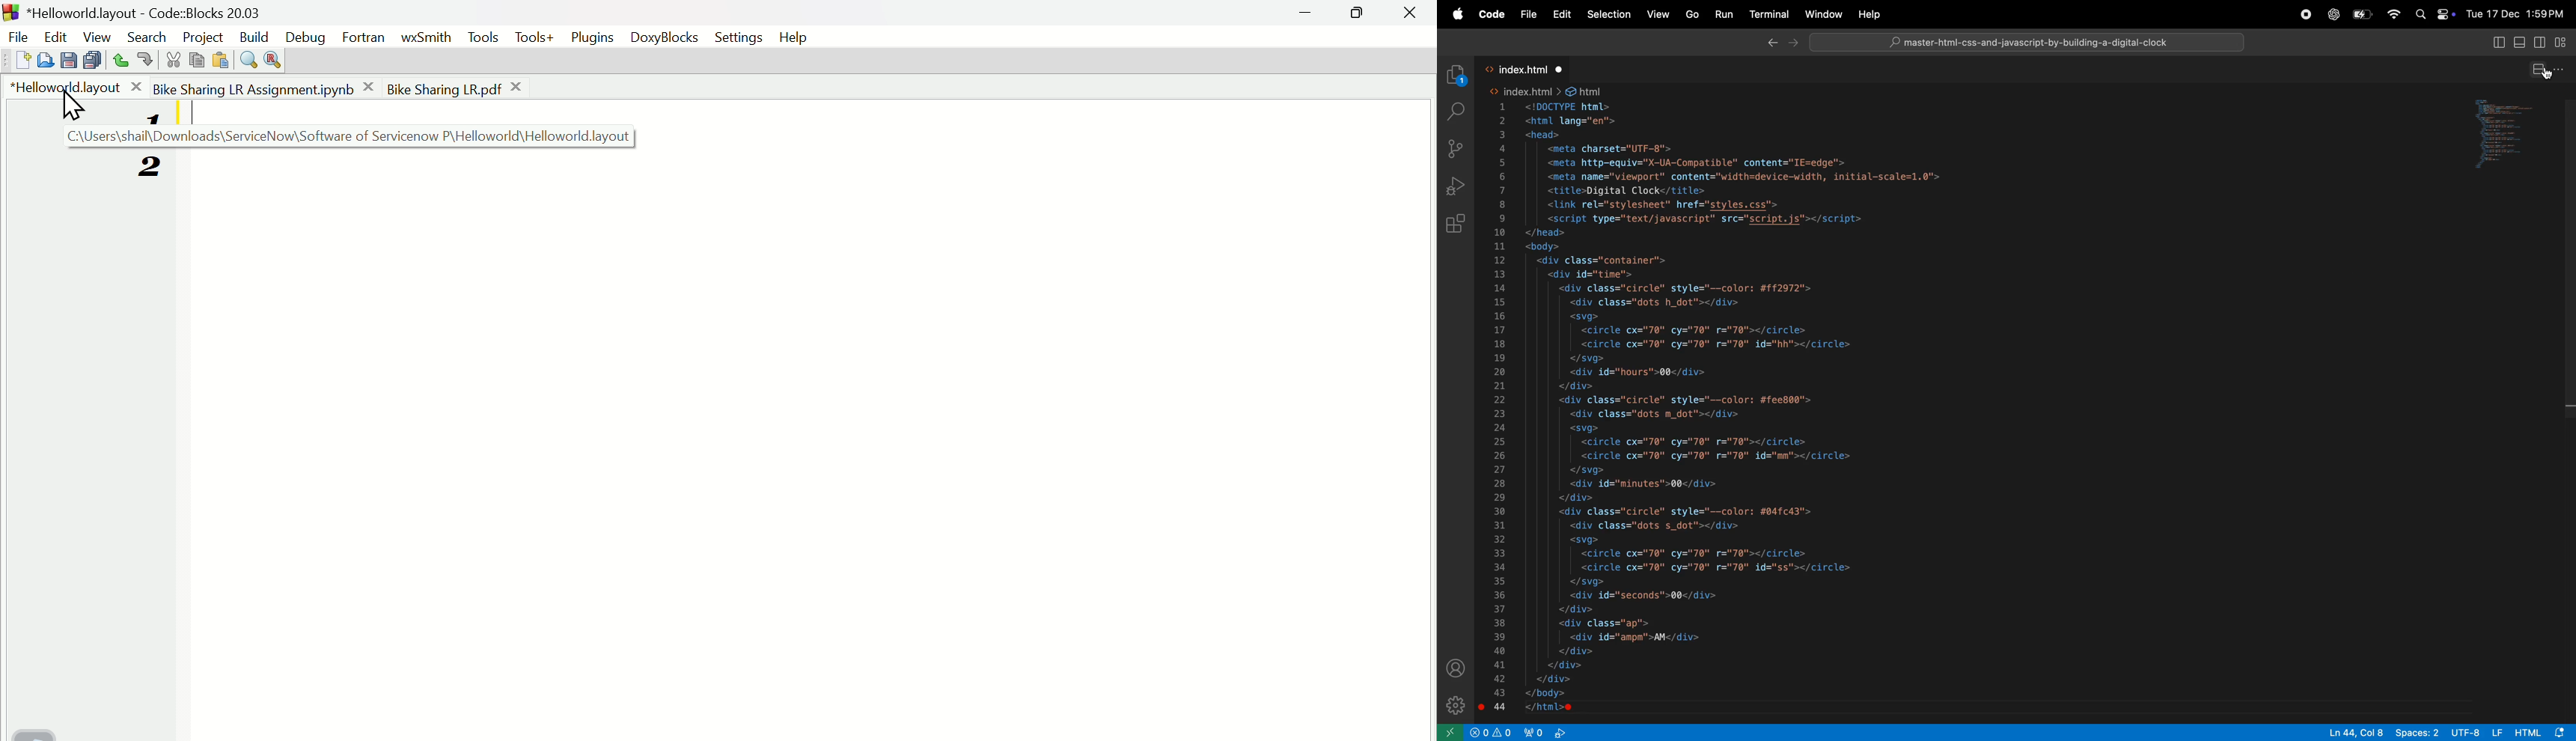 The width and height of the screenshot is (2576, 756). Describe the element at coordinates (1359, 17) in the screenshot. I see `Maximise` at that location.